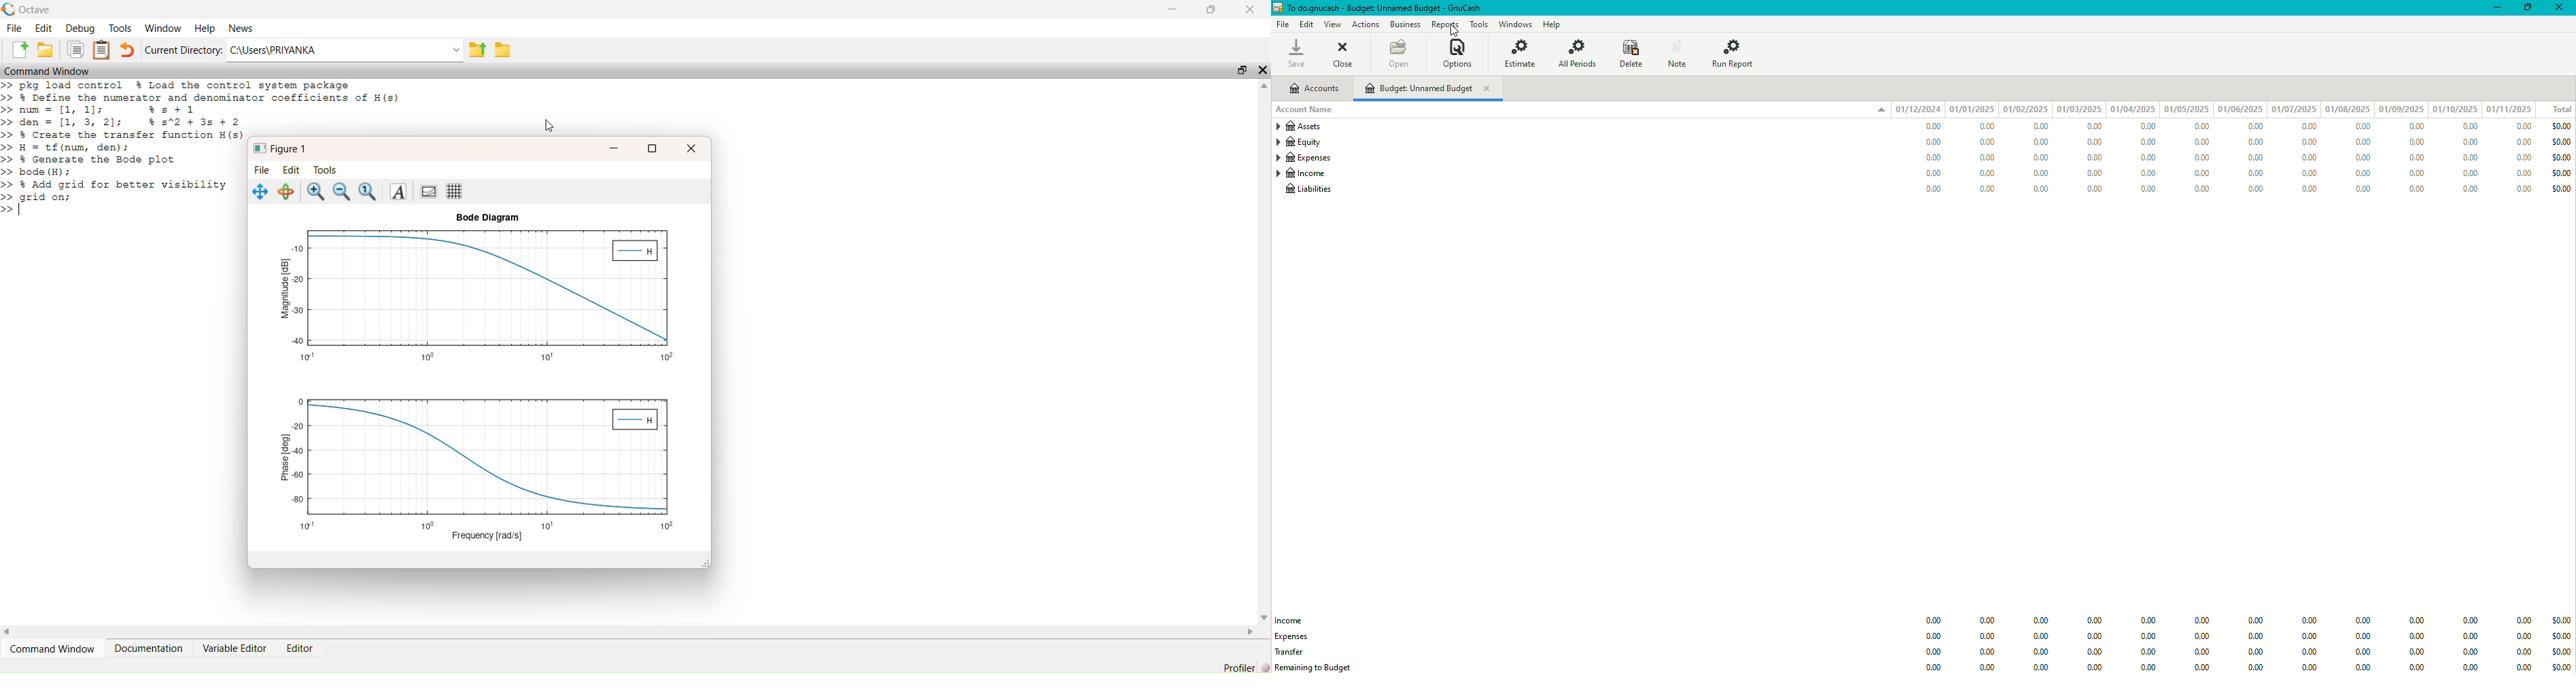  What do you see at coordinates (2361, 622) in the screenshot?
I see `0.00` at bounding box center [2361, 622].